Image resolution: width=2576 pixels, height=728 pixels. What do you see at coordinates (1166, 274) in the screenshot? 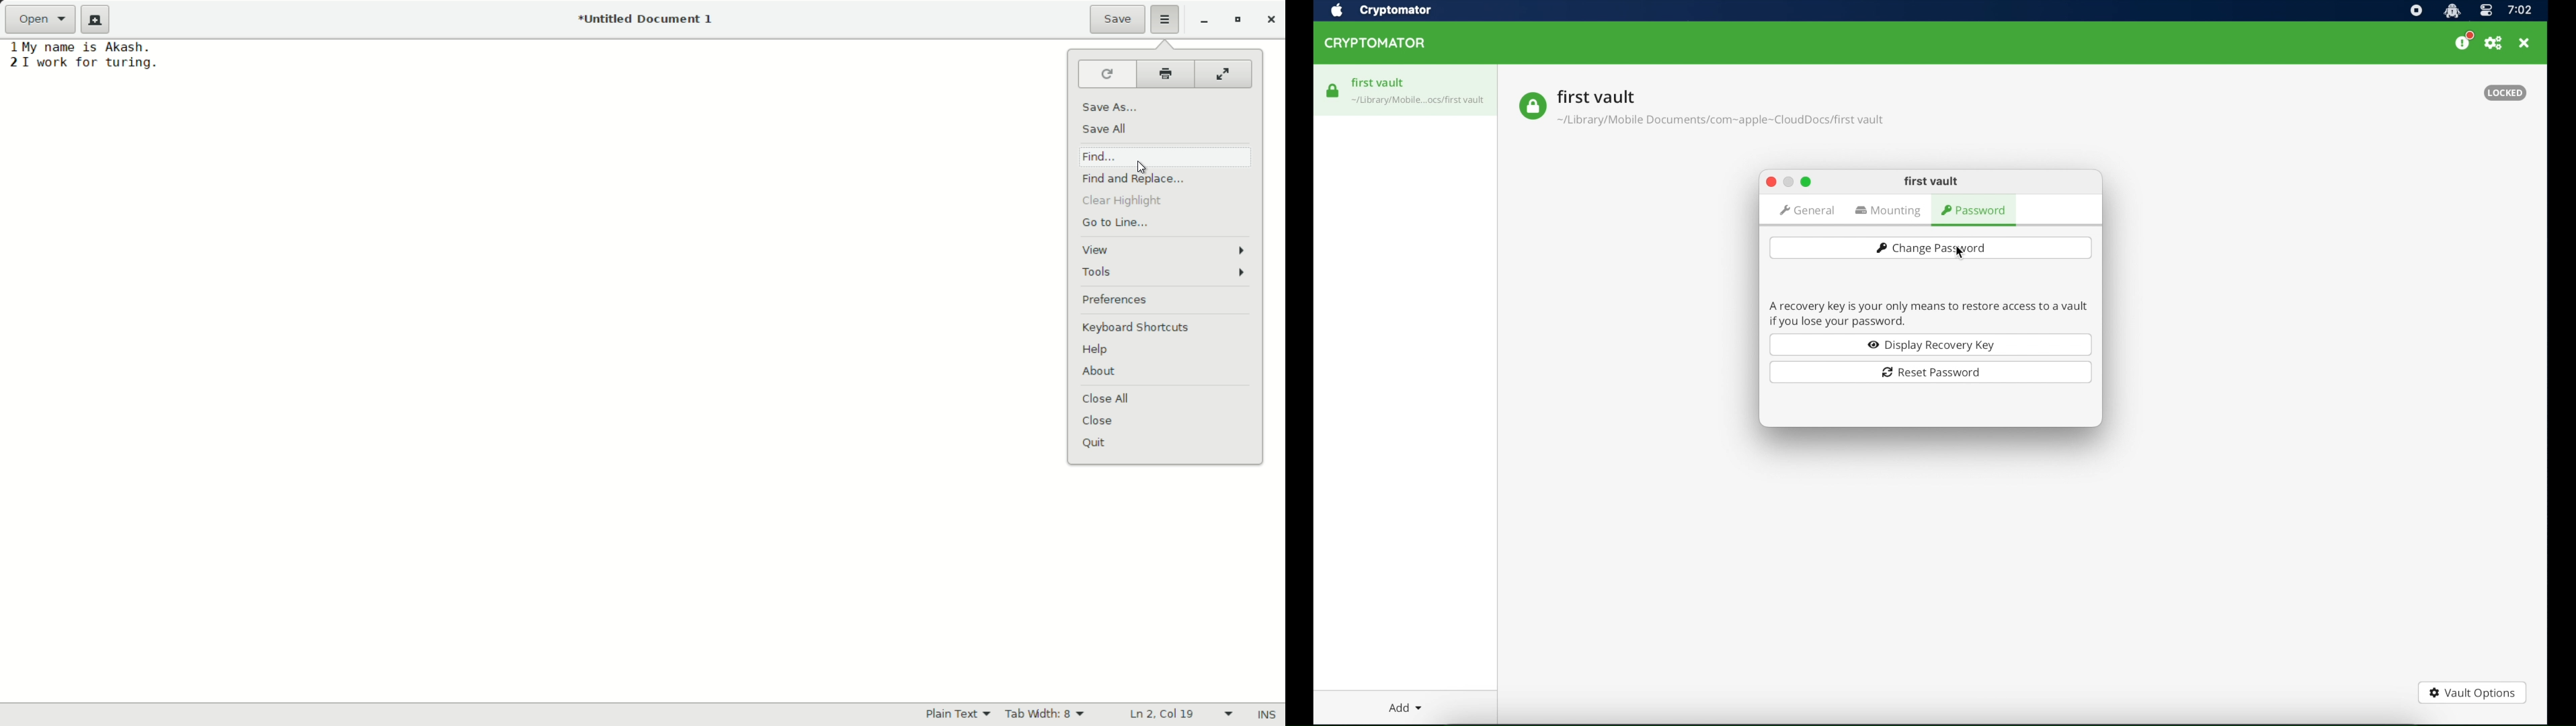
I see `tools` at bounding box center [1166, 274].